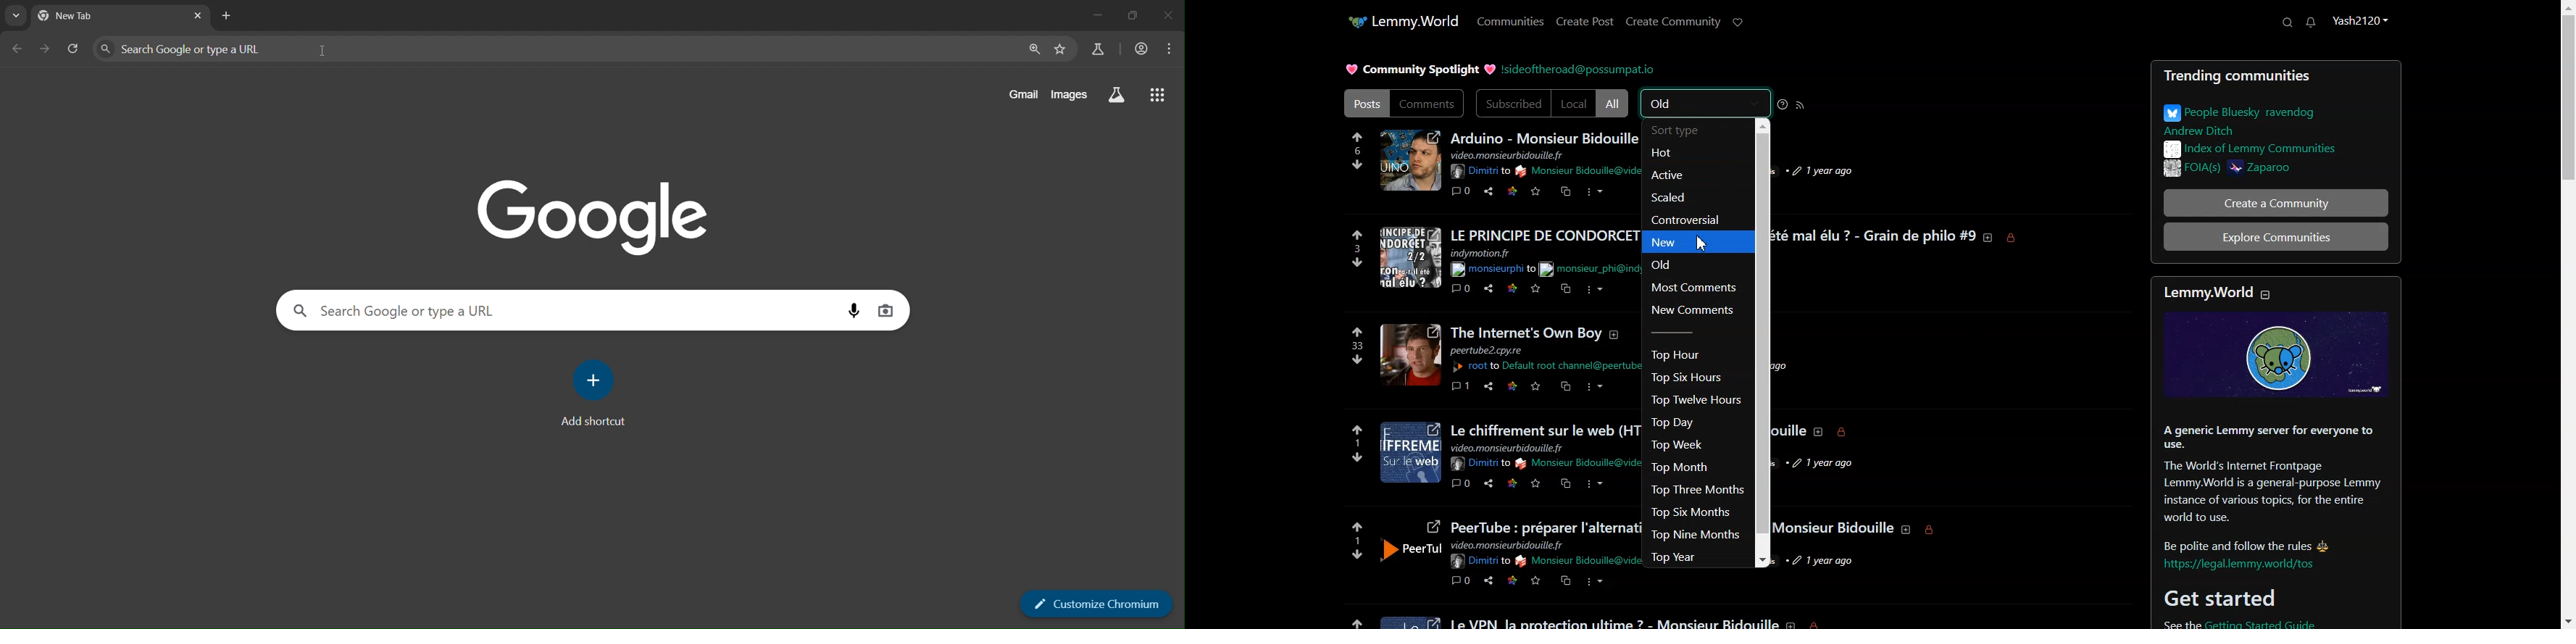 This screenshot has height=644, width=2576. I want to click on DORET,
hg
ng ise 3, so click(1412, 257).